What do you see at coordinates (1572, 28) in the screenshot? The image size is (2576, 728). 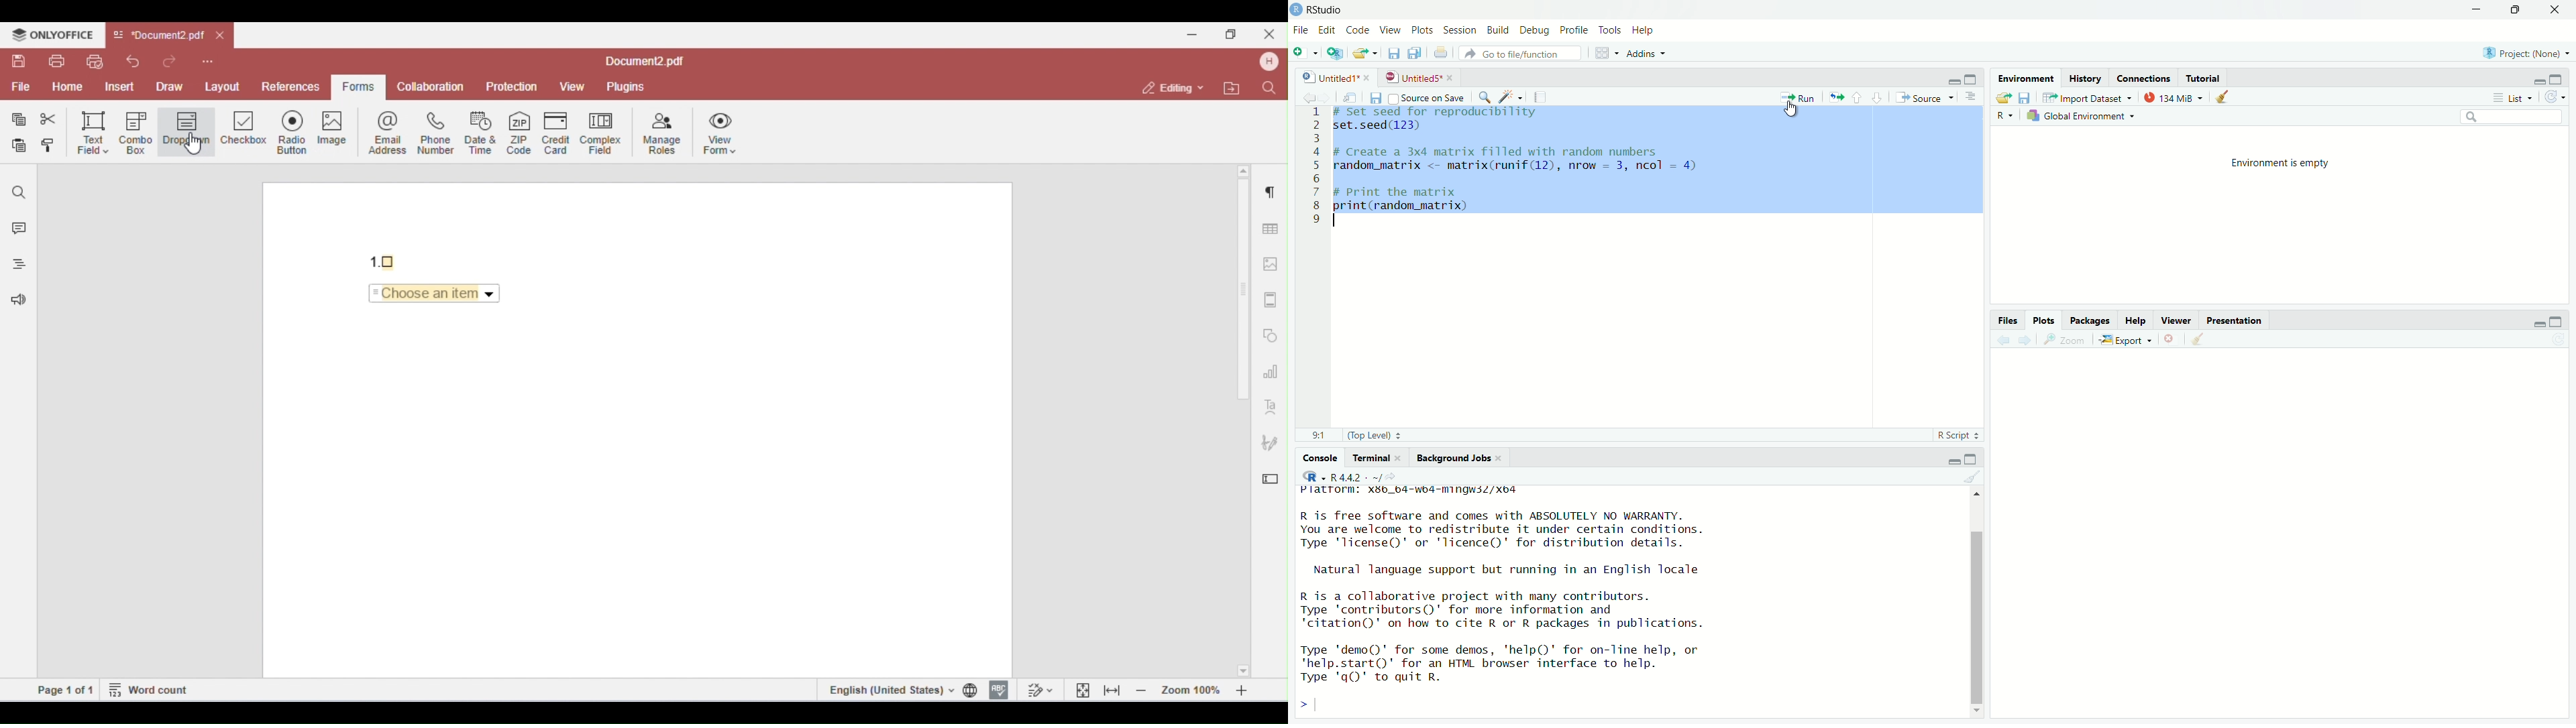 I see `Profile` at bounding box center [1572, 28].